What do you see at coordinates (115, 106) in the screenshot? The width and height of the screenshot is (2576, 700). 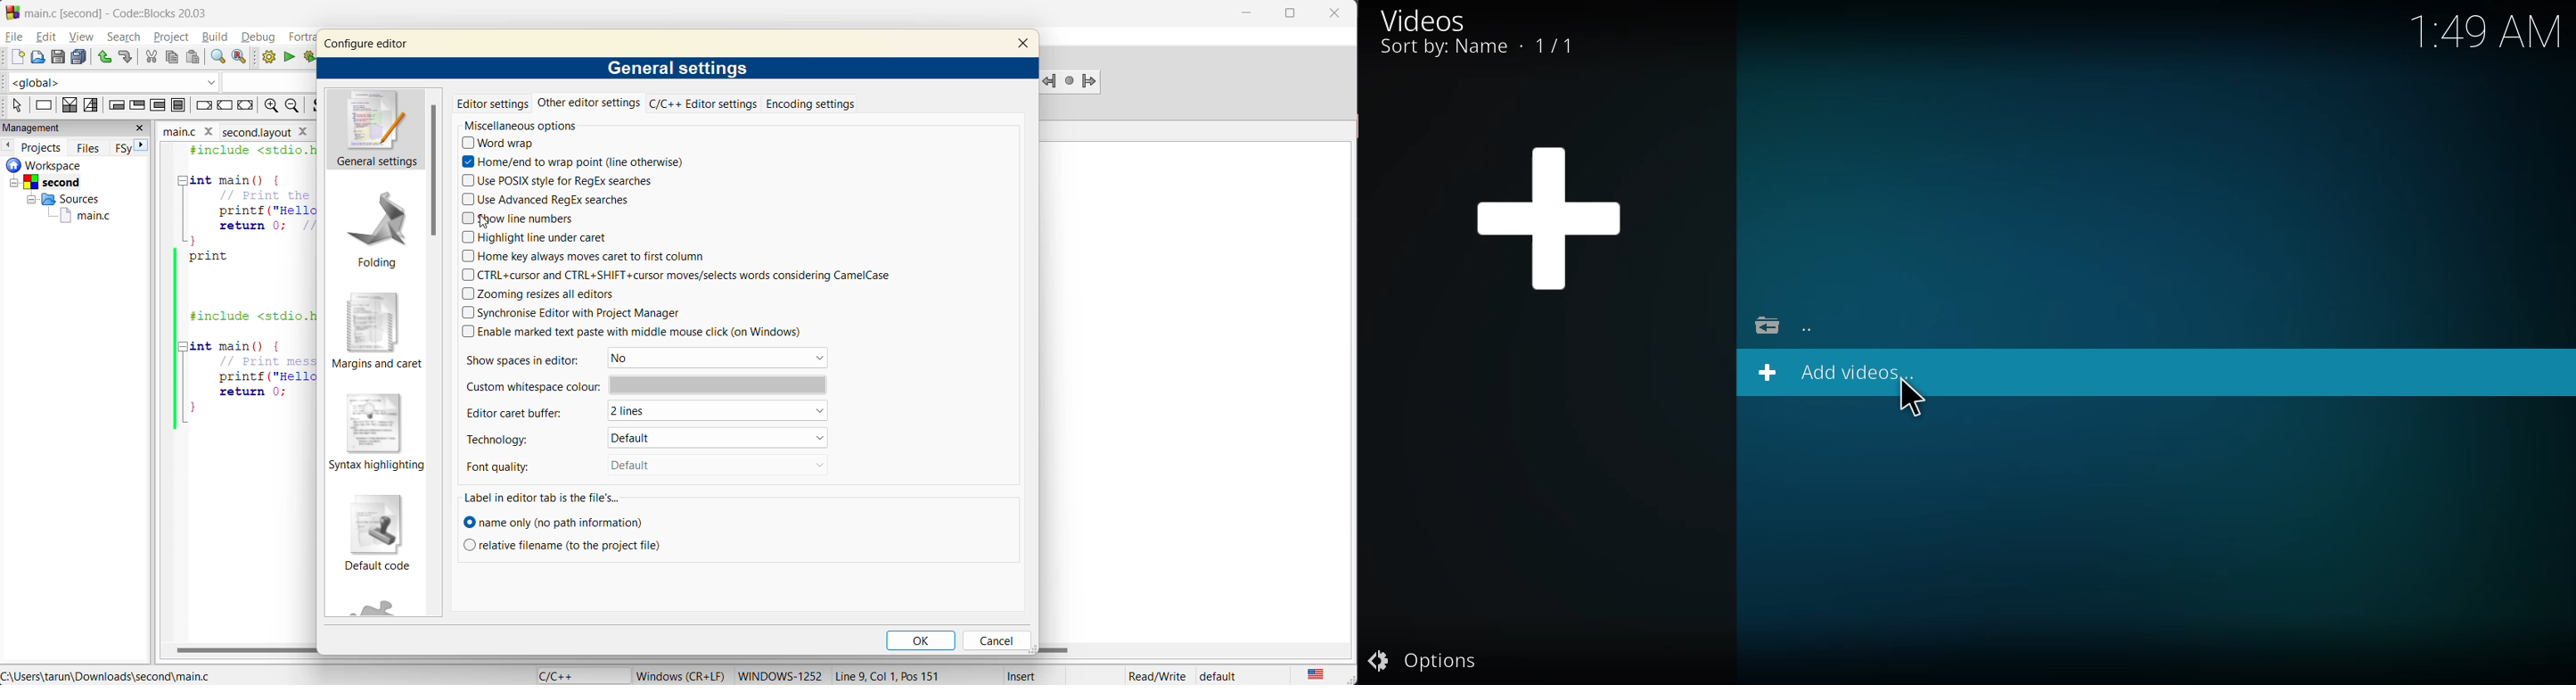 I see `entry condition loop` at bounding box center [115, 106].